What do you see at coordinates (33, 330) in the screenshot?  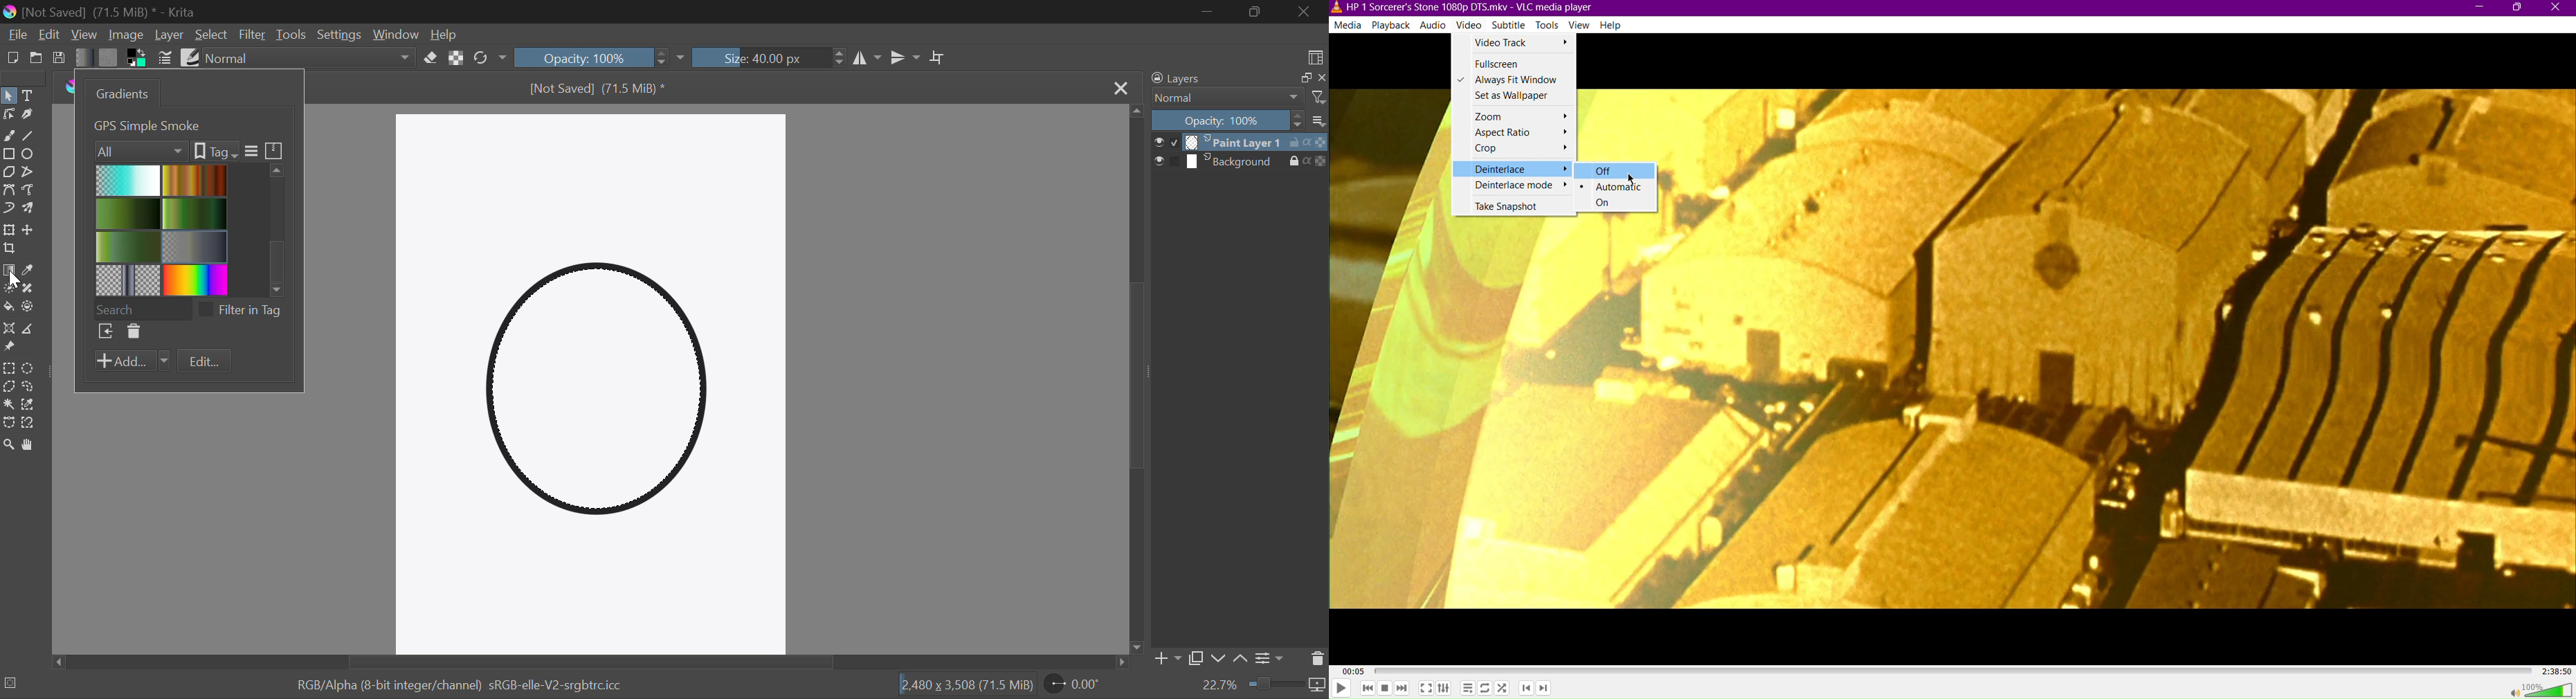 I see `Measurement` at bounding box center [33, 330].